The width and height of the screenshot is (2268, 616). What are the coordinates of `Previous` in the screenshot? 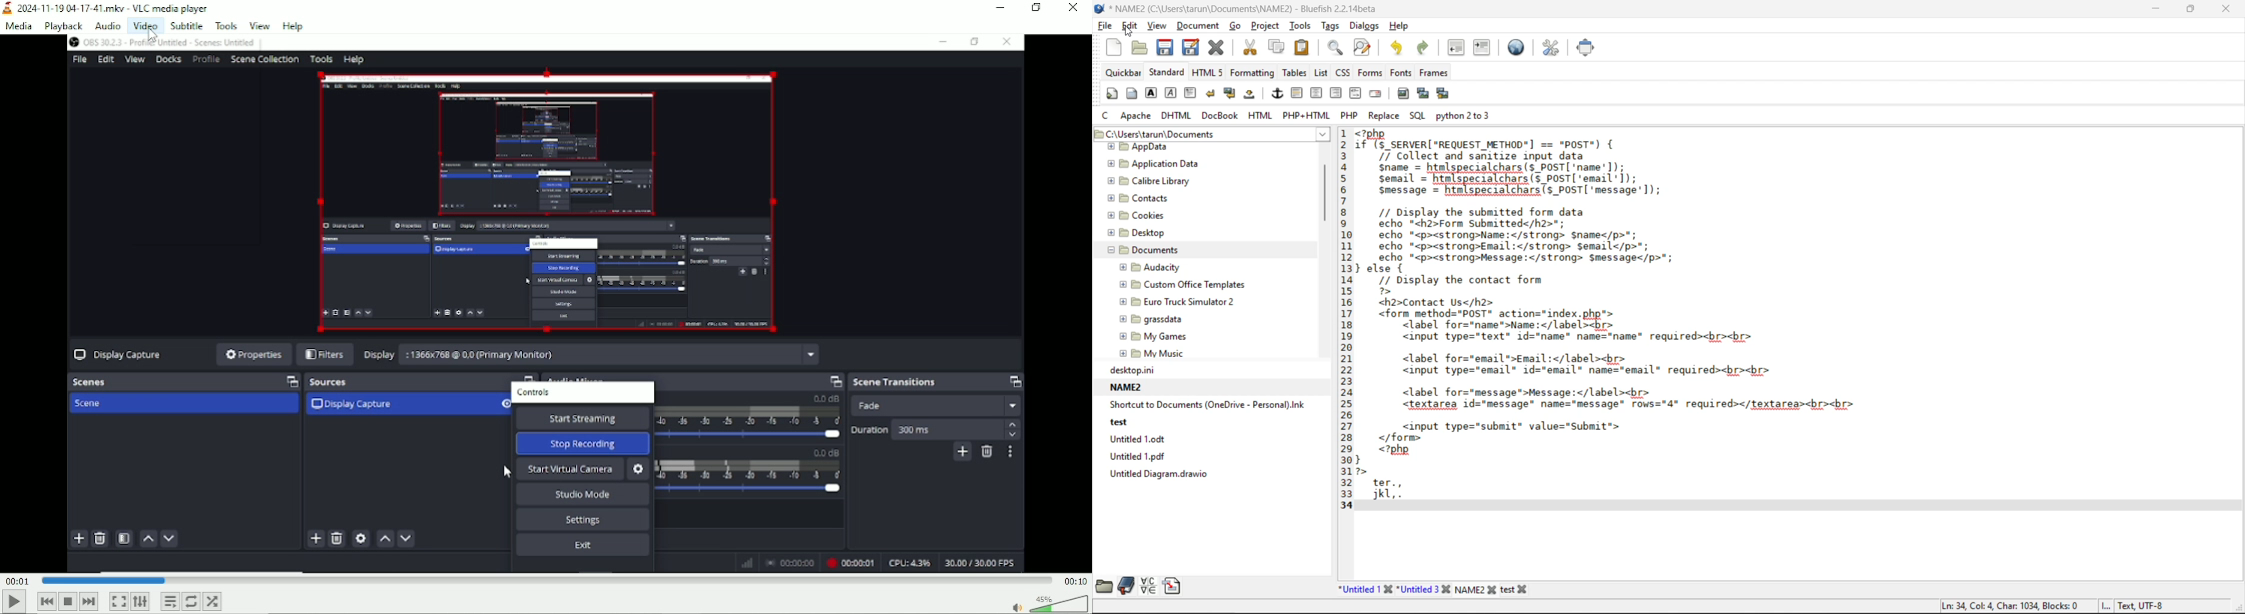 It's located at (47, 601).